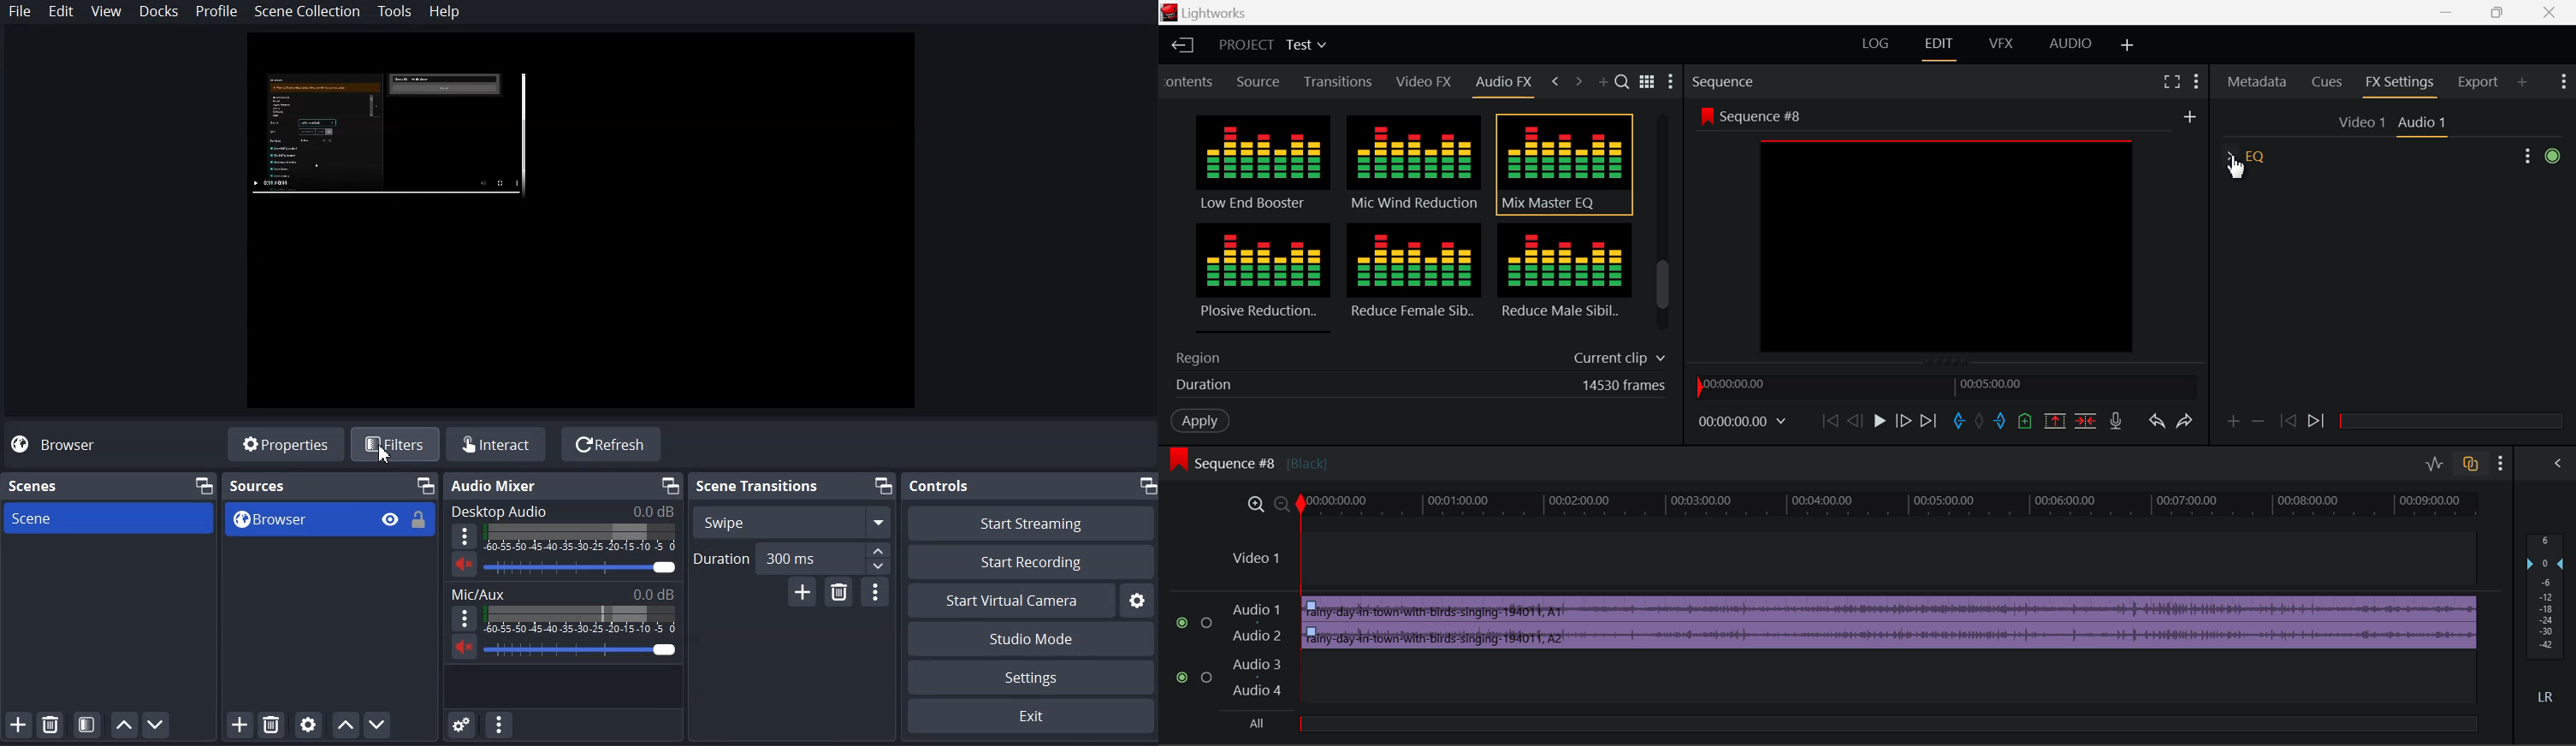  Describe the element at coordinates (494, 486) in the screenshot. I see `Audio Mixer` at that location.